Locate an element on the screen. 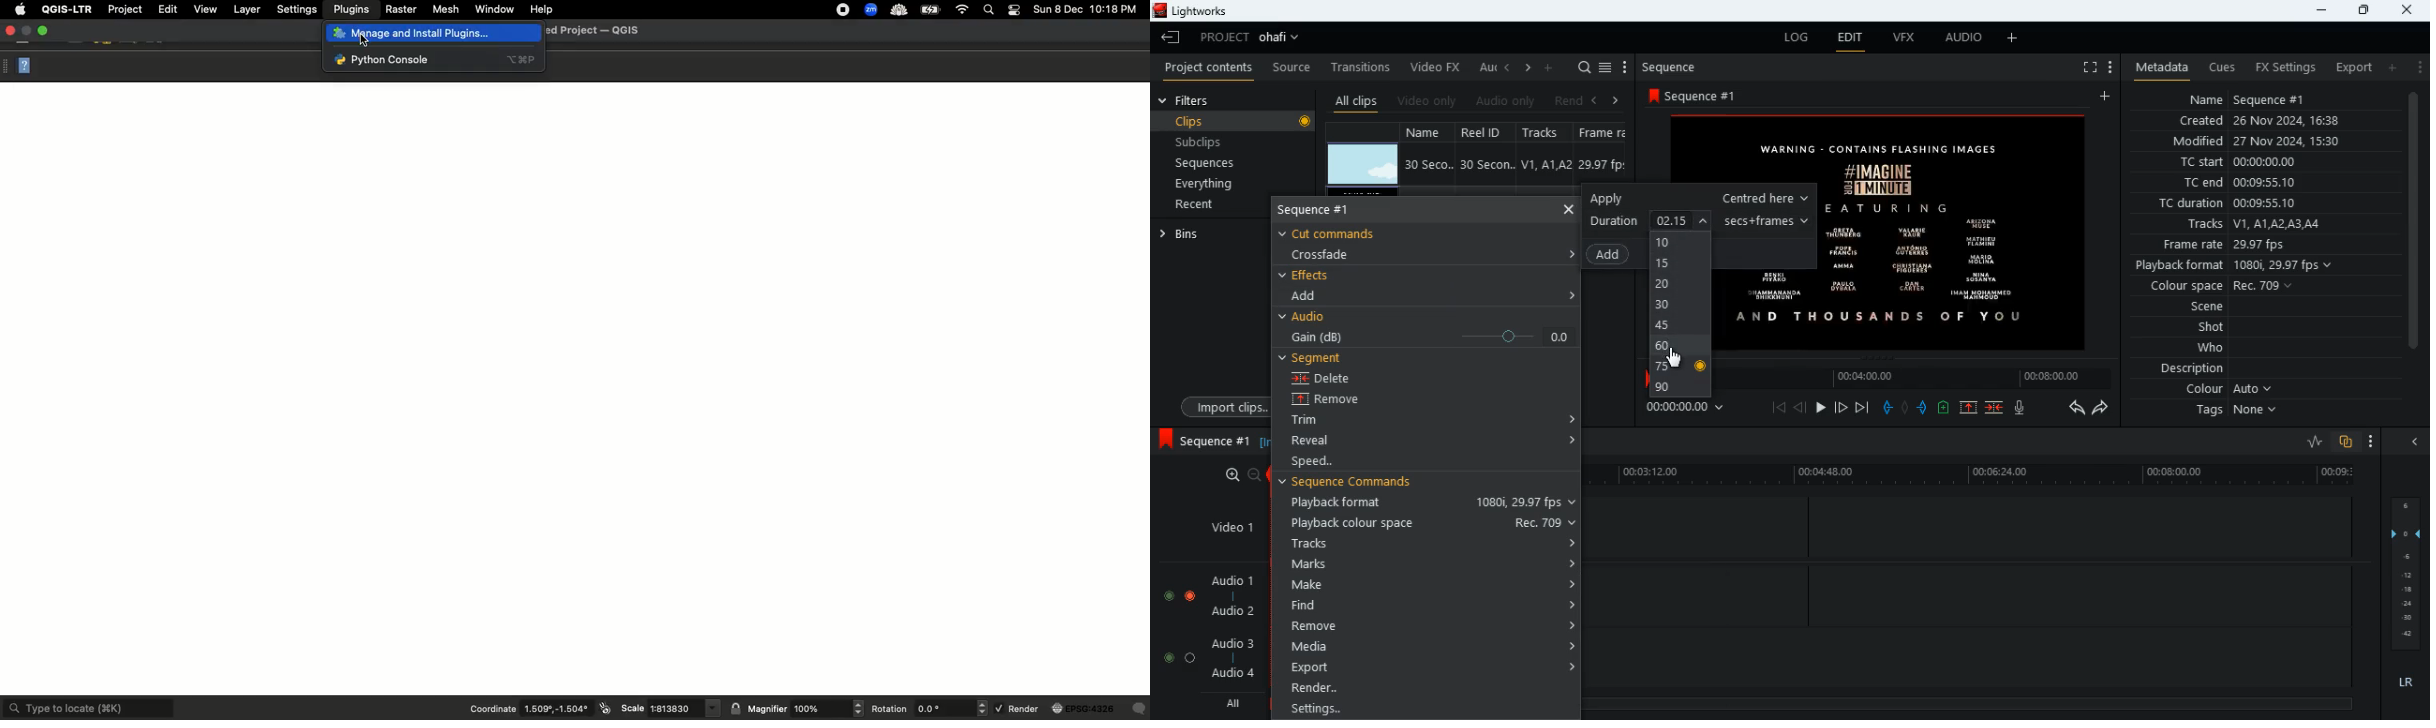 This screenshot has width=2436, height=728. Help is located at coordinates (20, 66).